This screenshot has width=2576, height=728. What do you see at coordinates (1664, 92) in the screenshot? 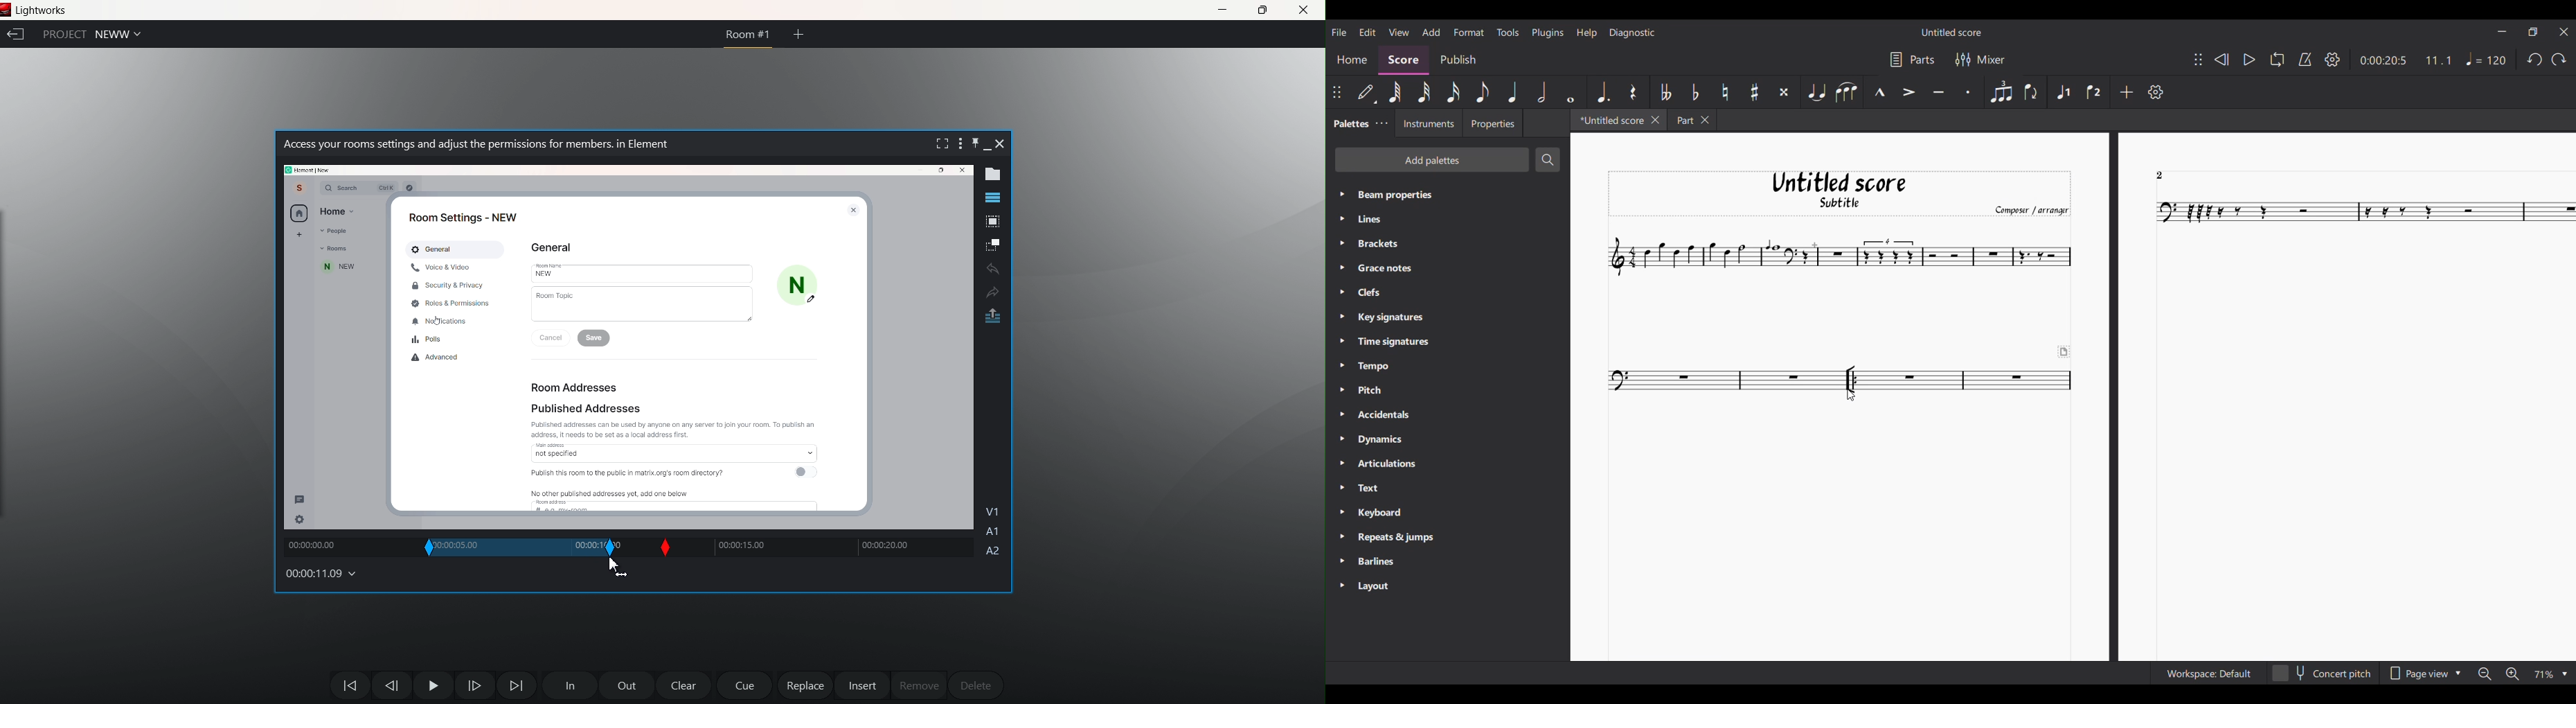
I see `Toggle double flat` at bounding box center [1664, 92].